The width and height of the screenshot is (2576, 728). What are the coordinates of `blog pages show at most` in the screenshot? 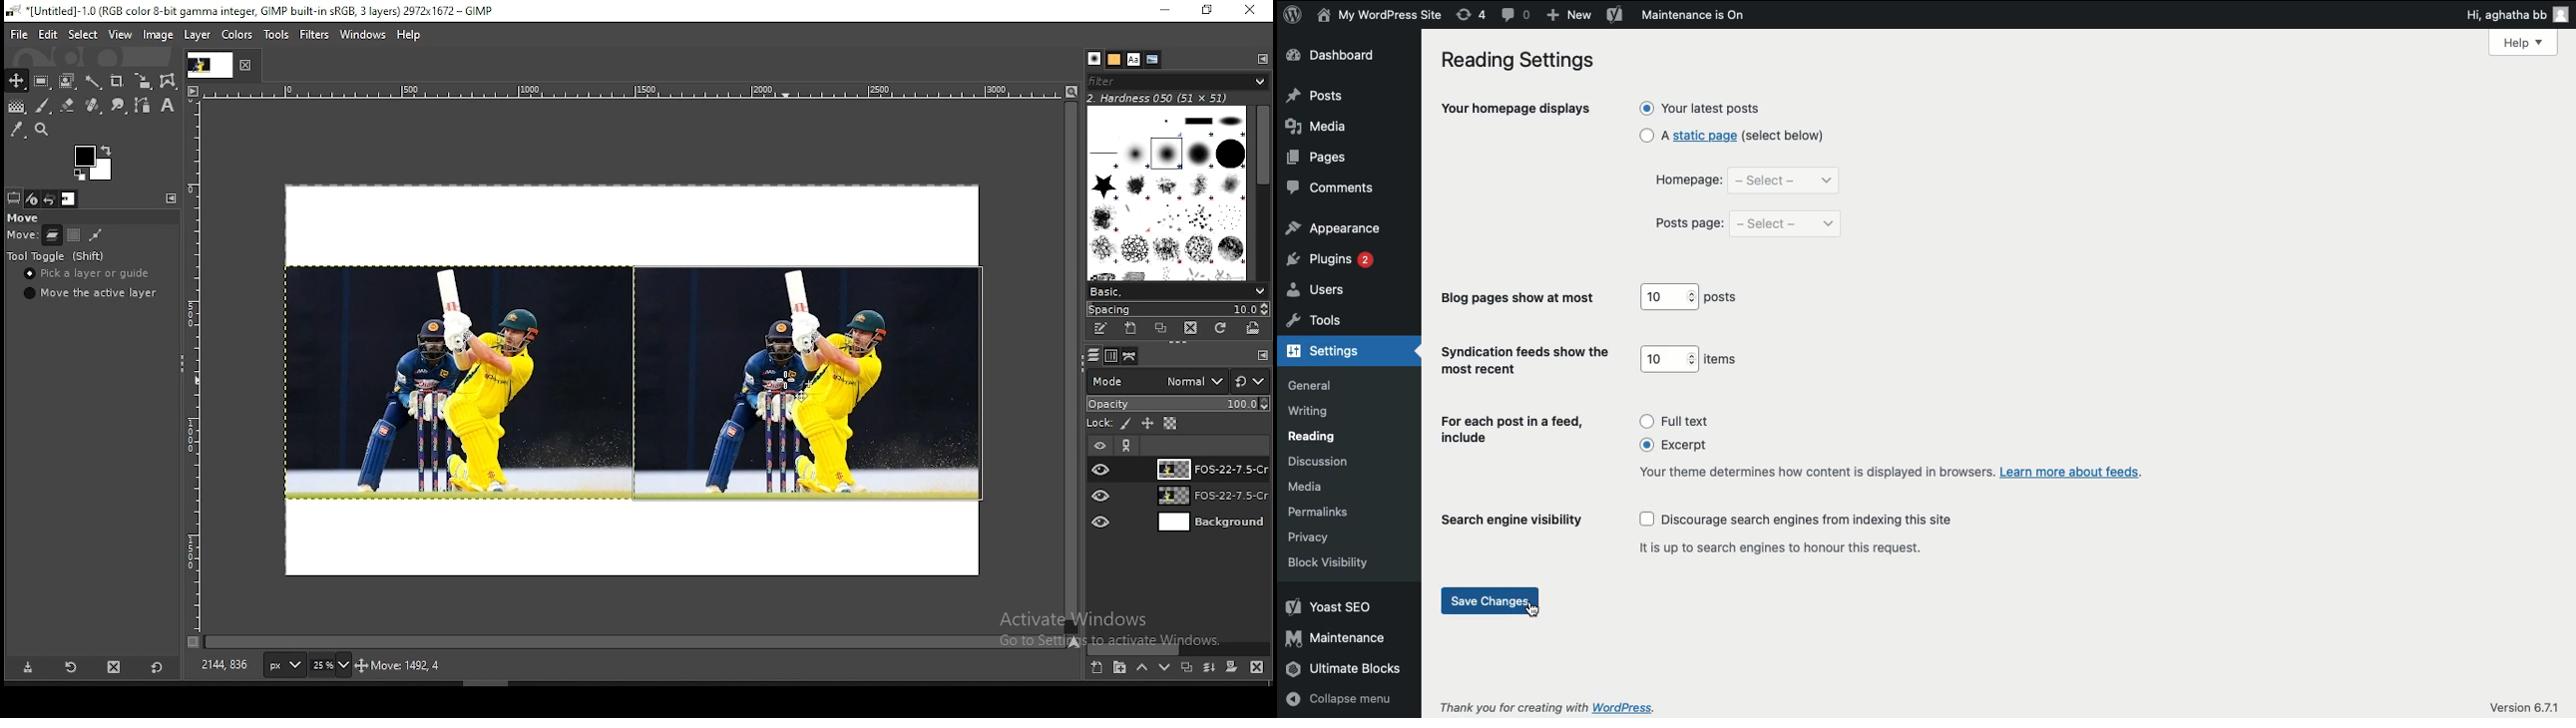 It's located at (1520, 299).